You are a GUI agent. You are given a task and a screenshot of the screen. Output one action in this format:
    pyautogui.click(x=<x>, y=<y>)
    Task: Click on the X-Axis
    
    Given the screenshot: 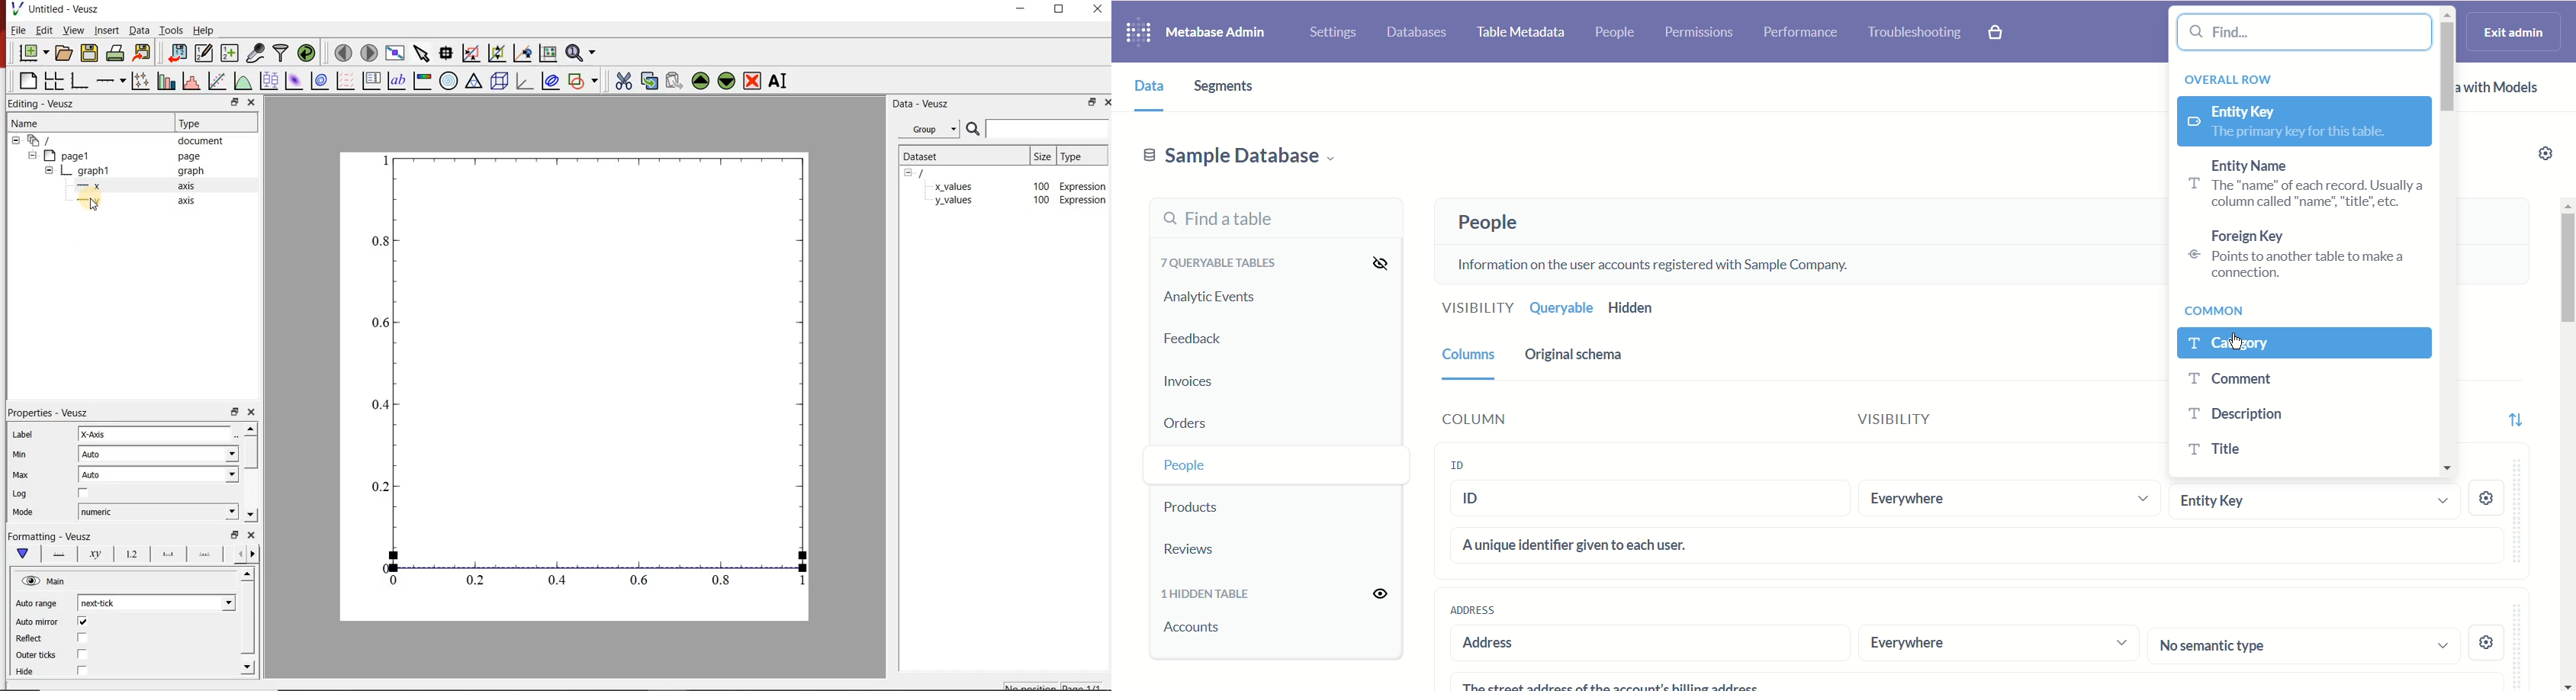 What is the action you would take?
    pyautogui.click(x=155, y=434)
    